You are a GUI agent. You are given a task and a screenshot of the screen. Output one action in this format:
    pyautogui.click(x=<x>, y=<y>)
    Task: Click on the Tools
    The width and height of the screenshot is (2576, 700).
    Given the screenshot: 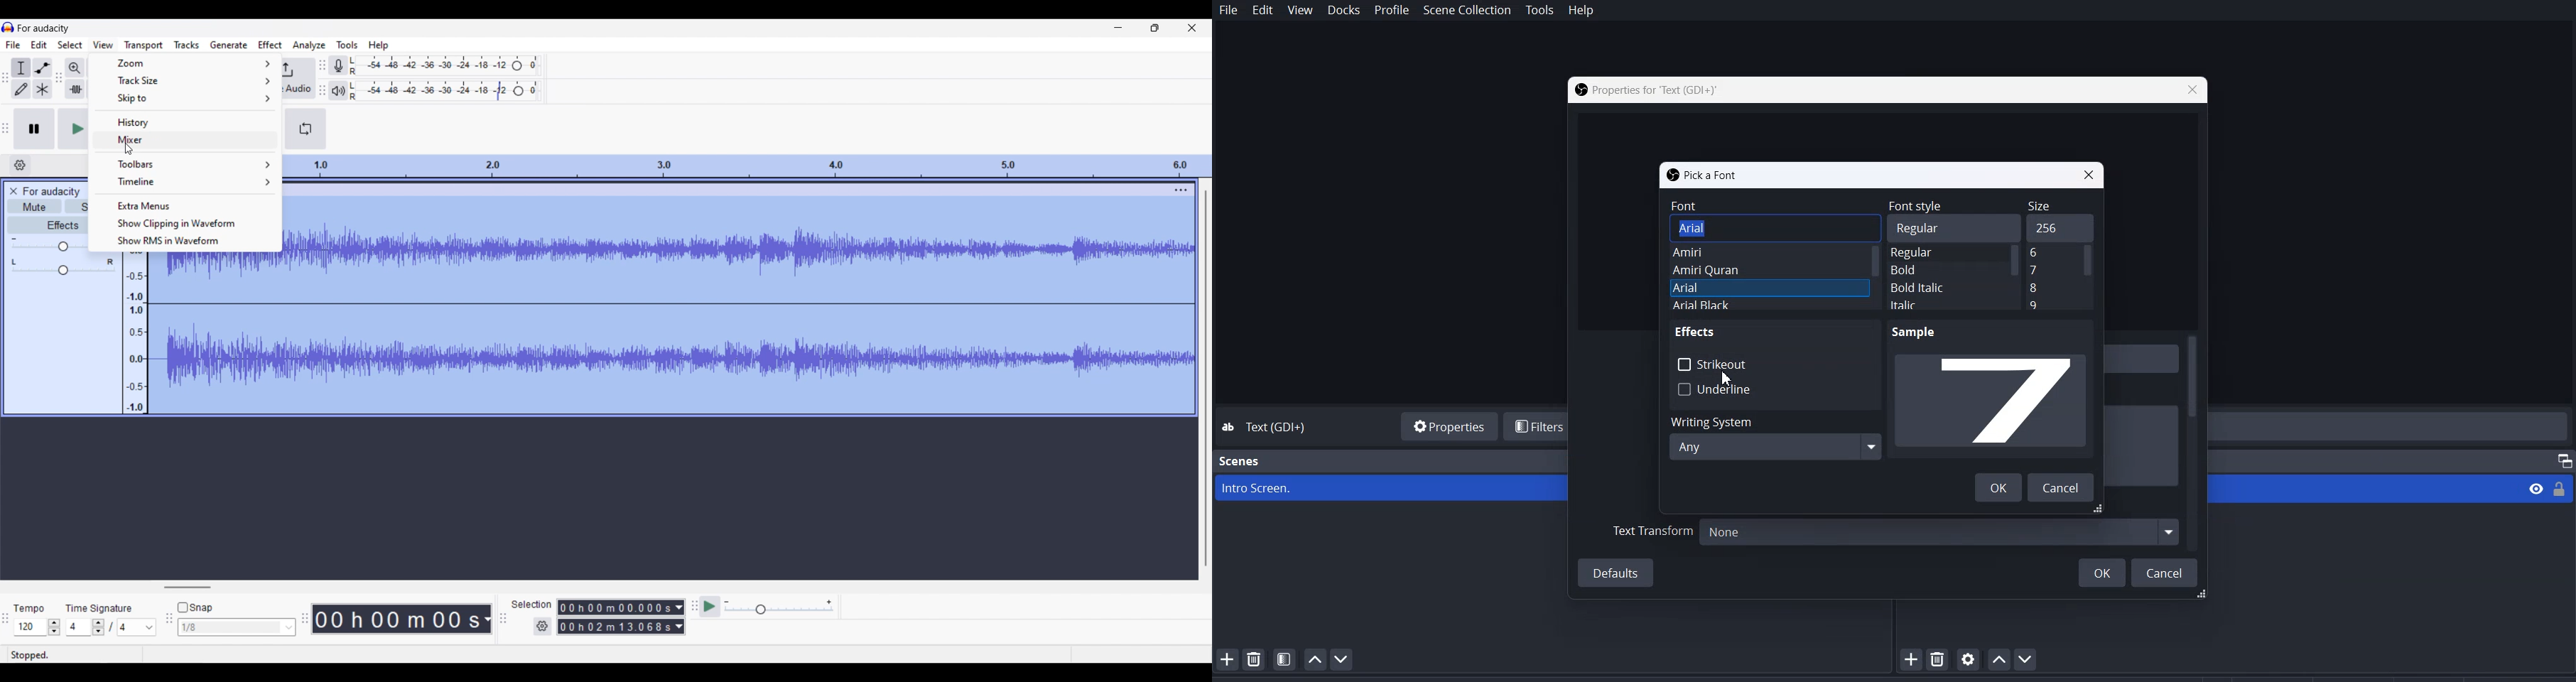 What is the action you would take?
    pyautogui.click(x=1540, y=11)
    